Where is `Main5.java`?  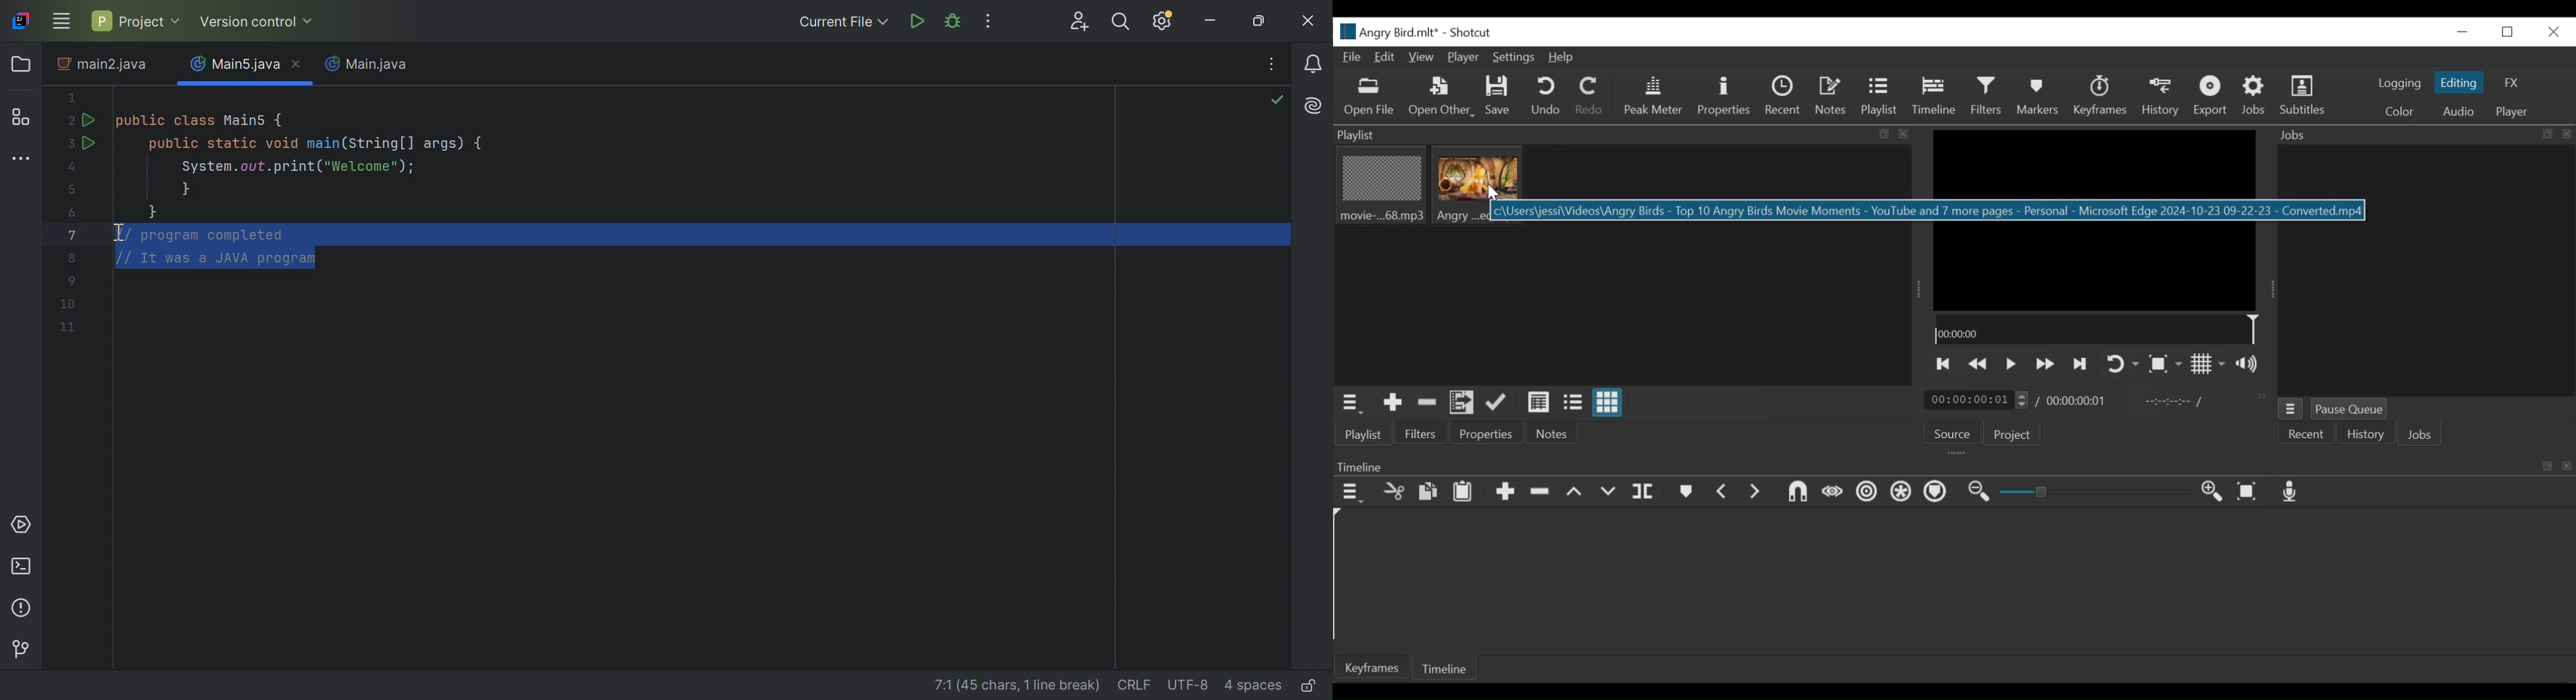 Main5.java is located at coordinates (235, 62).